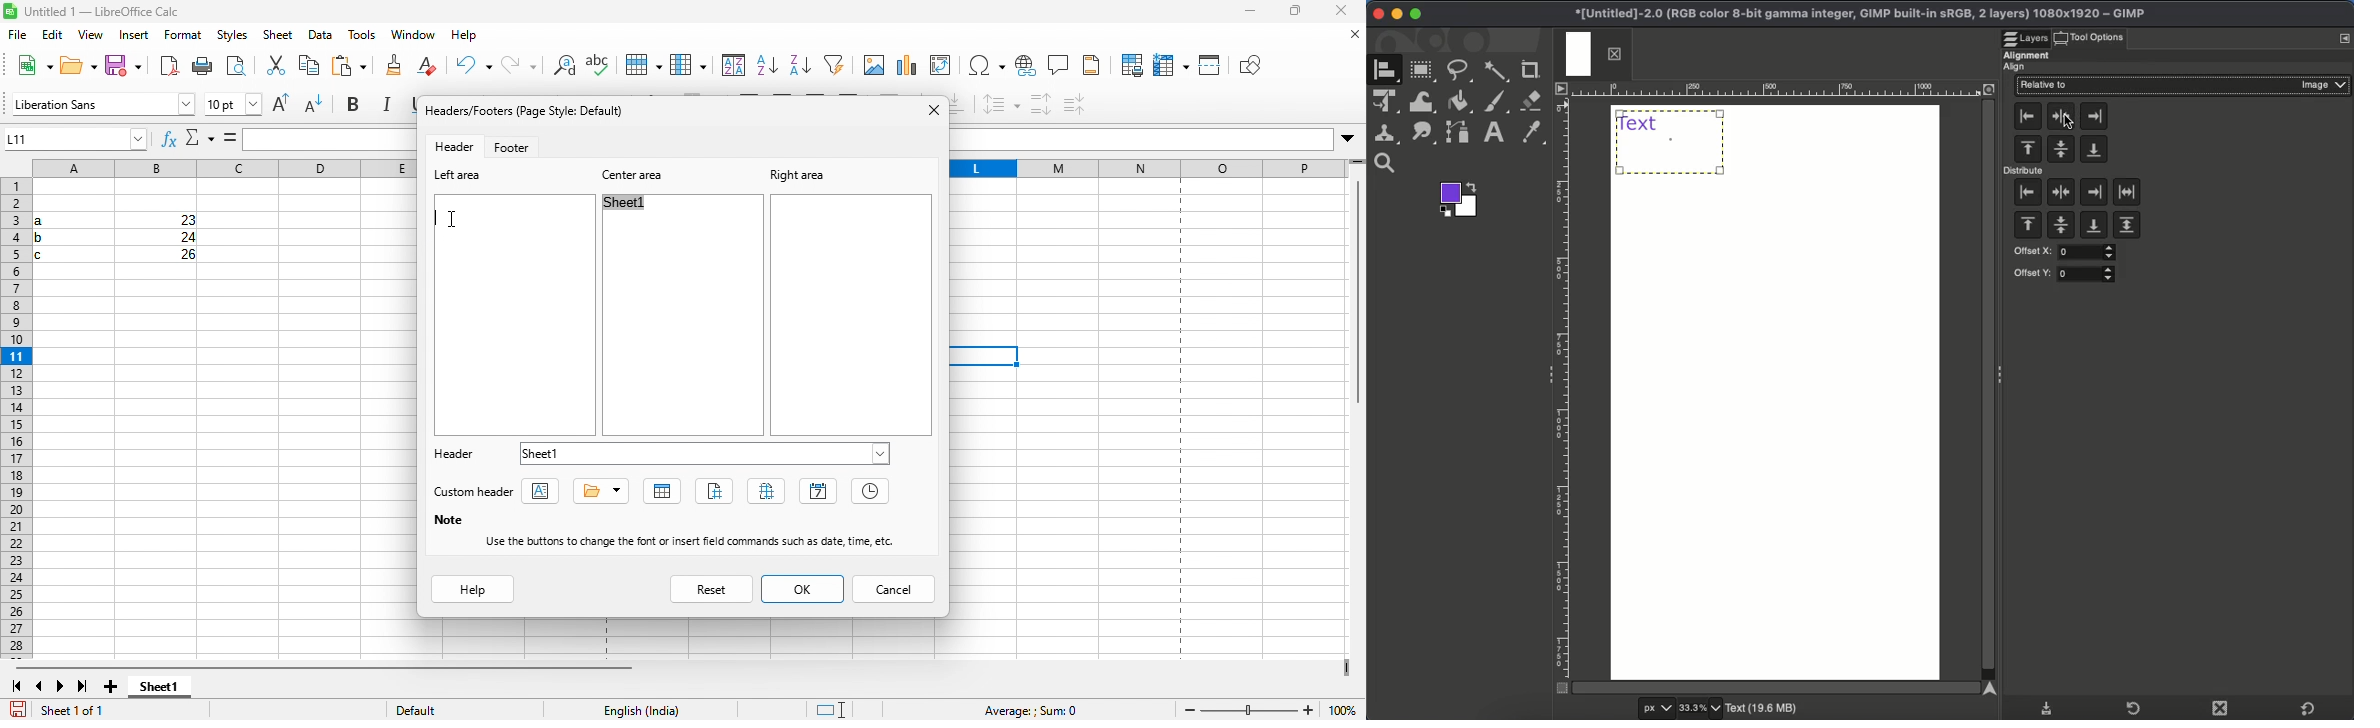 Image resolution: width=2380 pixels, height=728 pixels. What do you see at coordinates (520, 67) in the screenshot?
I see `find and replace` at bounding box center [520, 67].